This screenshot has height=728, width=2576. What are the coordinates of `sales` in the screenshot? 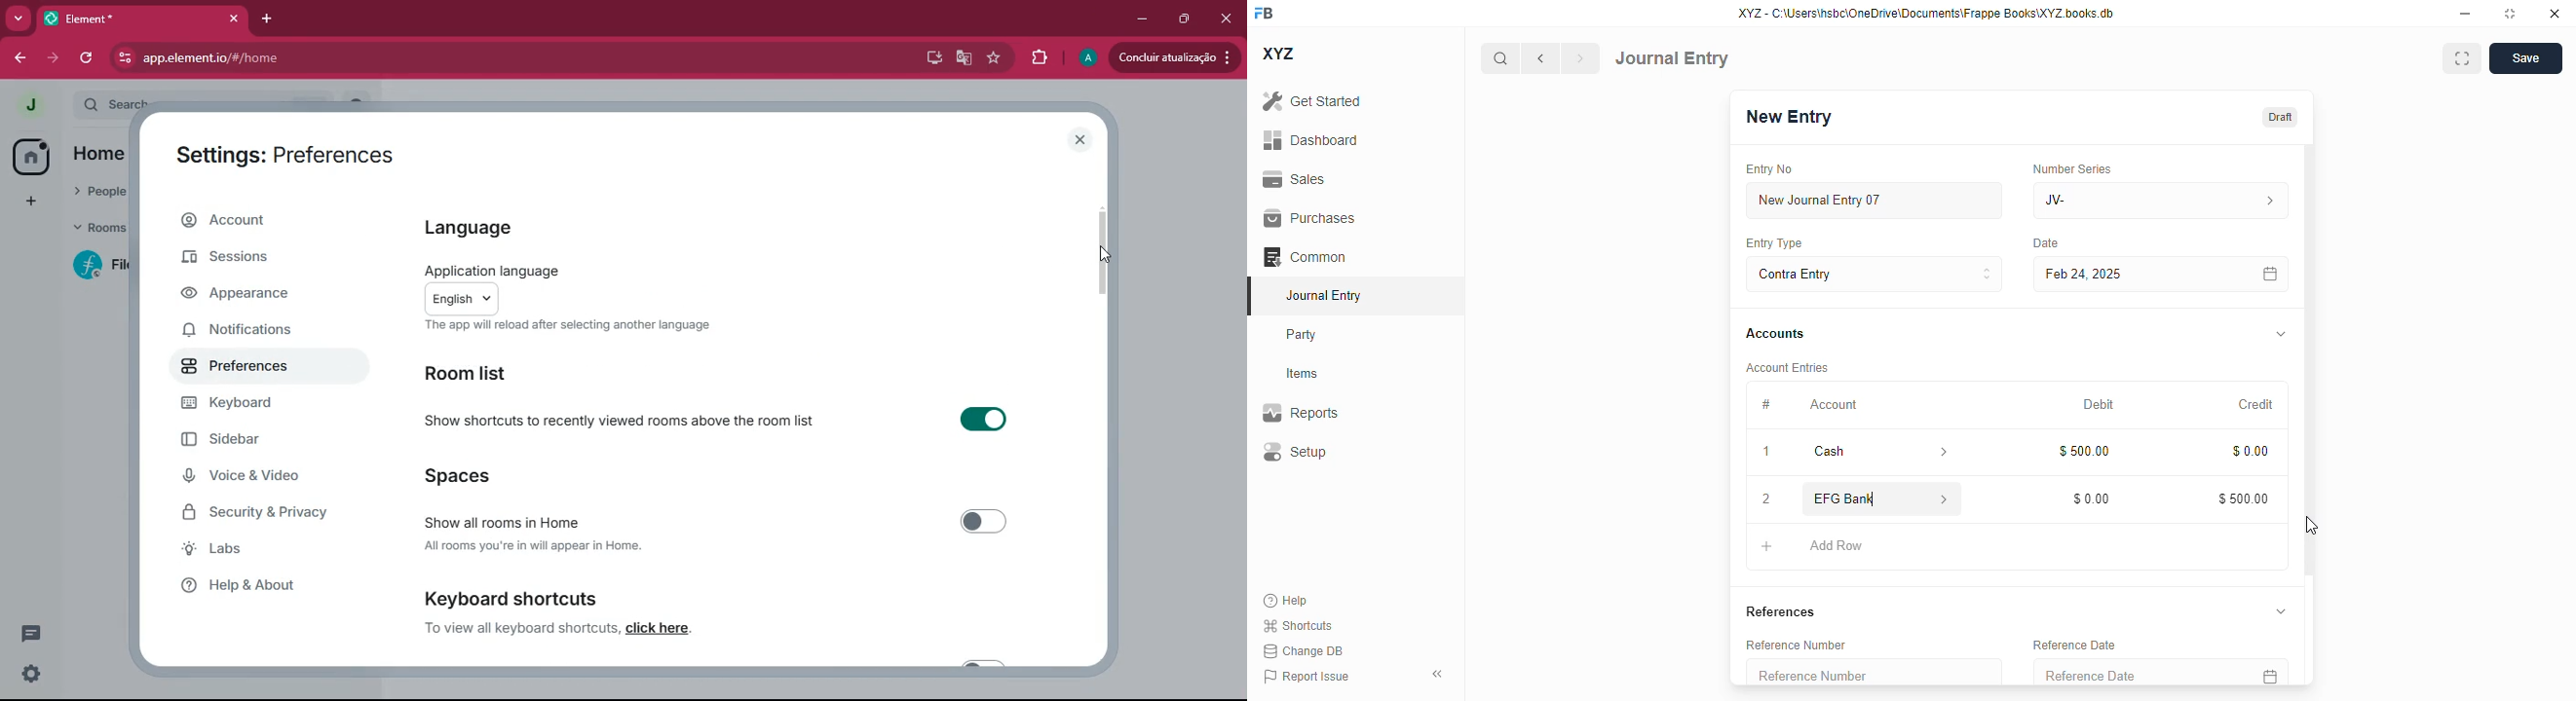 It's located at (1294, 179).